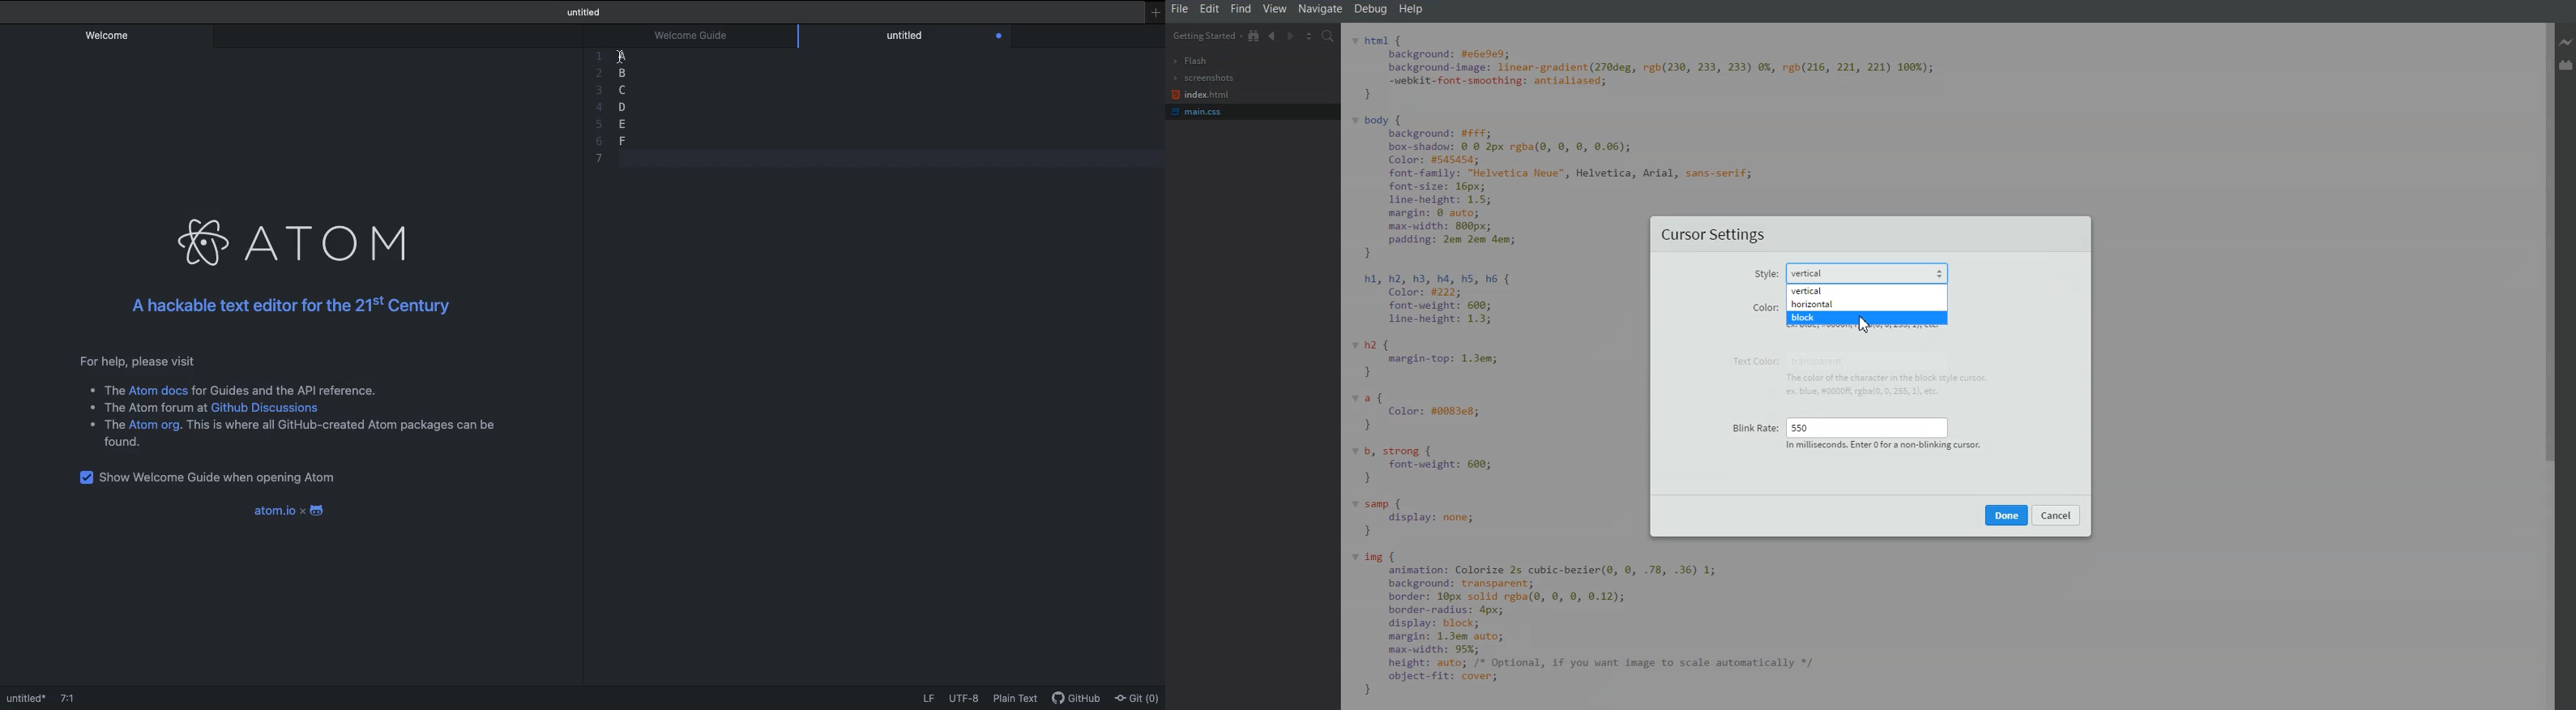 The width and height of the screenshot is (2576, 728). What do you see at coordinates (1241, 9) in the screenshot?
I see `Find` at bounding box center [1241, 9].